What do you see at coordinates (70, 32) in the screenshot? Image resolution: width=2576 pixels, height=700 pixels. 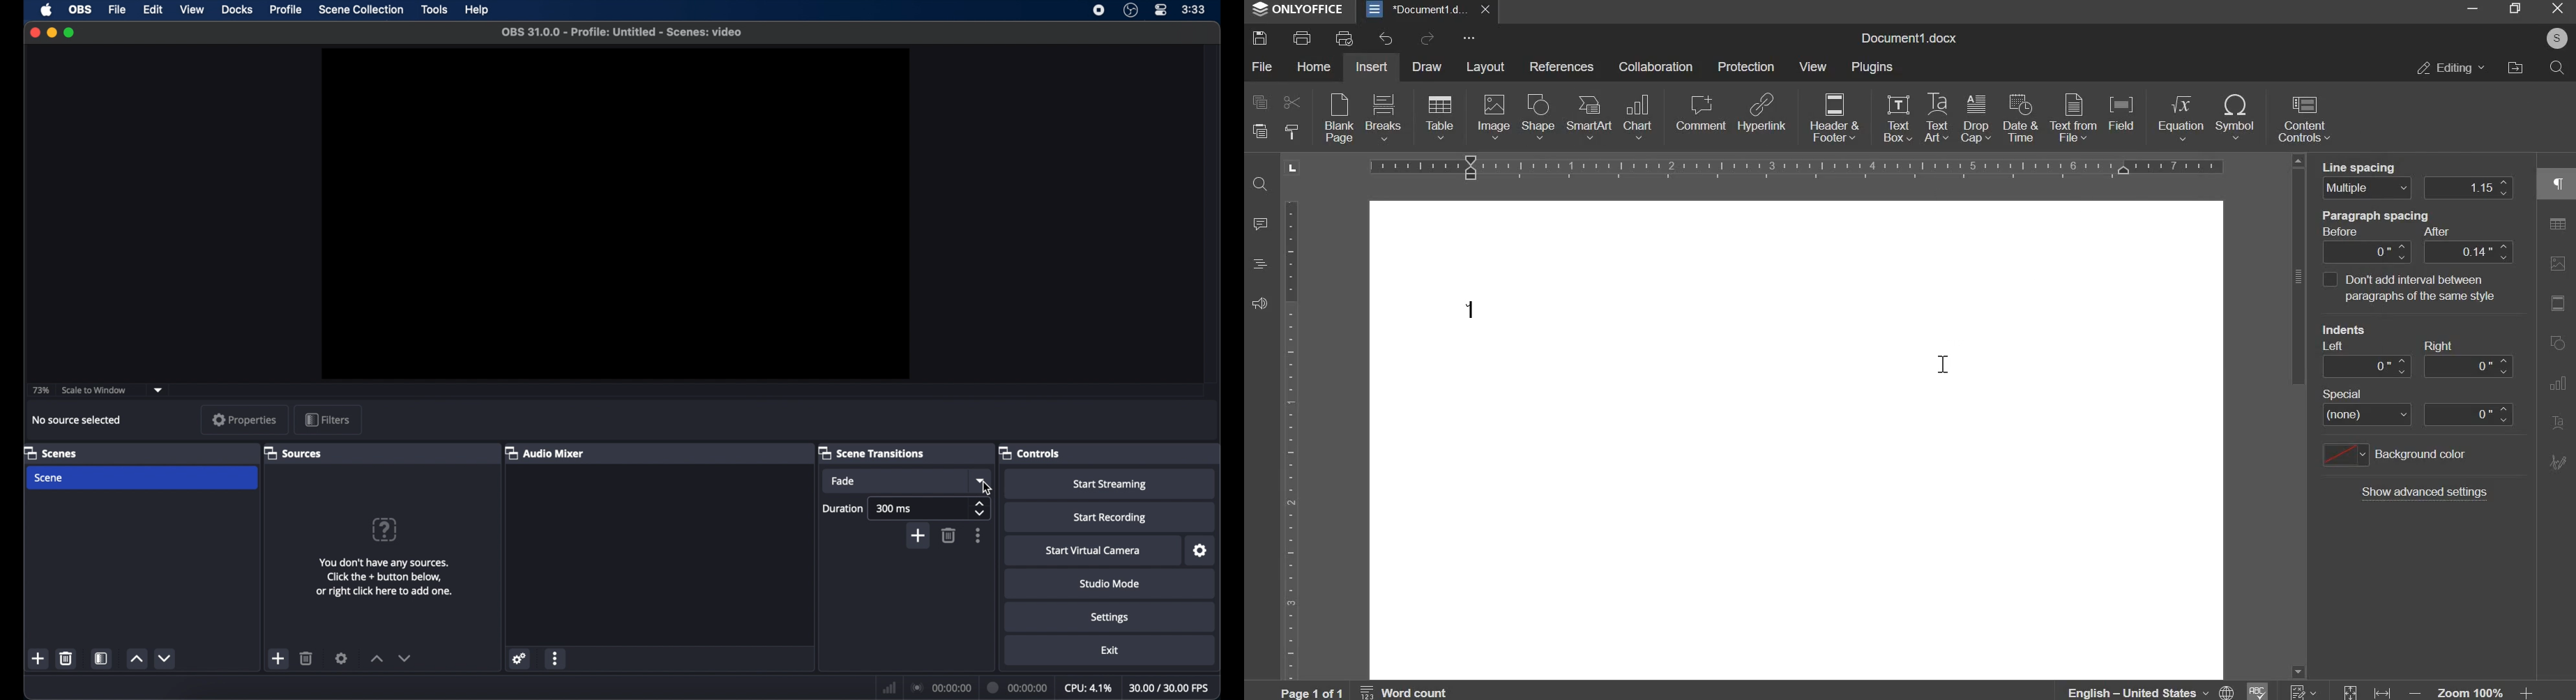 I see `maximize` at bounding box center [70, 32].